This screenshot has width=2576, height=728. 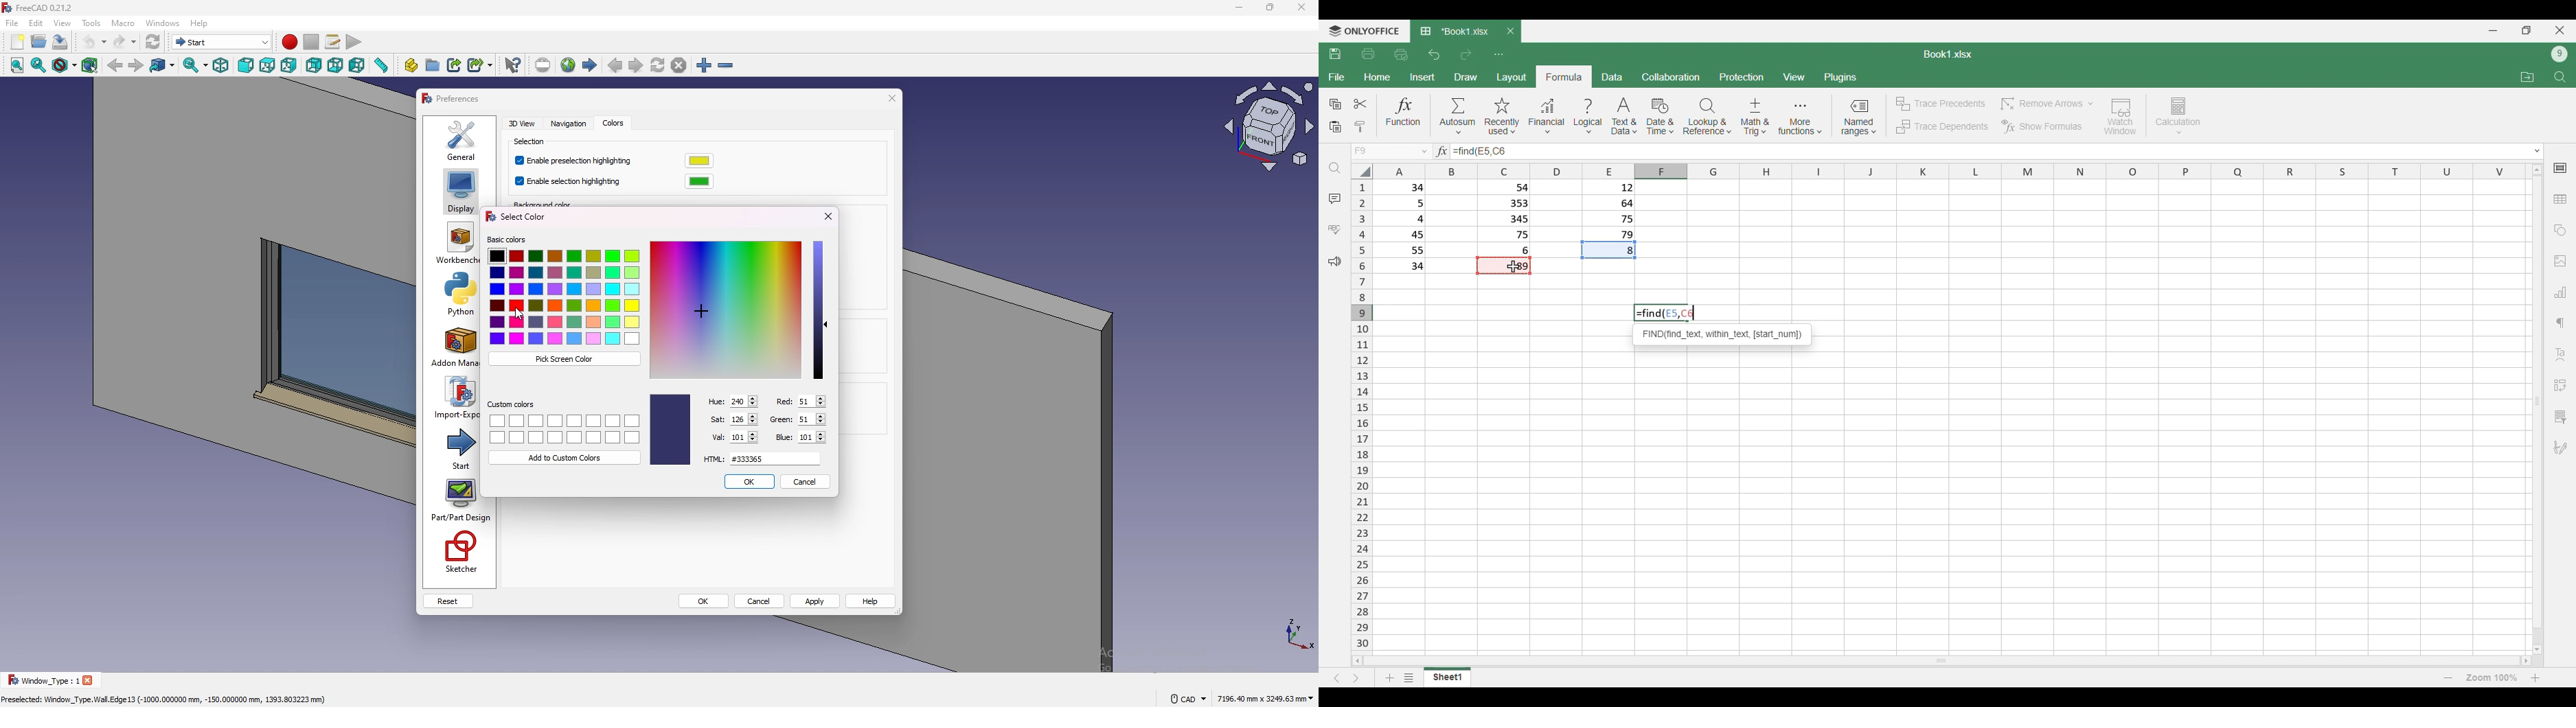 What do you see at coordinates (1660, 117) in the screenshot?
I see `Date and time` at bounding box center [1660, 117].